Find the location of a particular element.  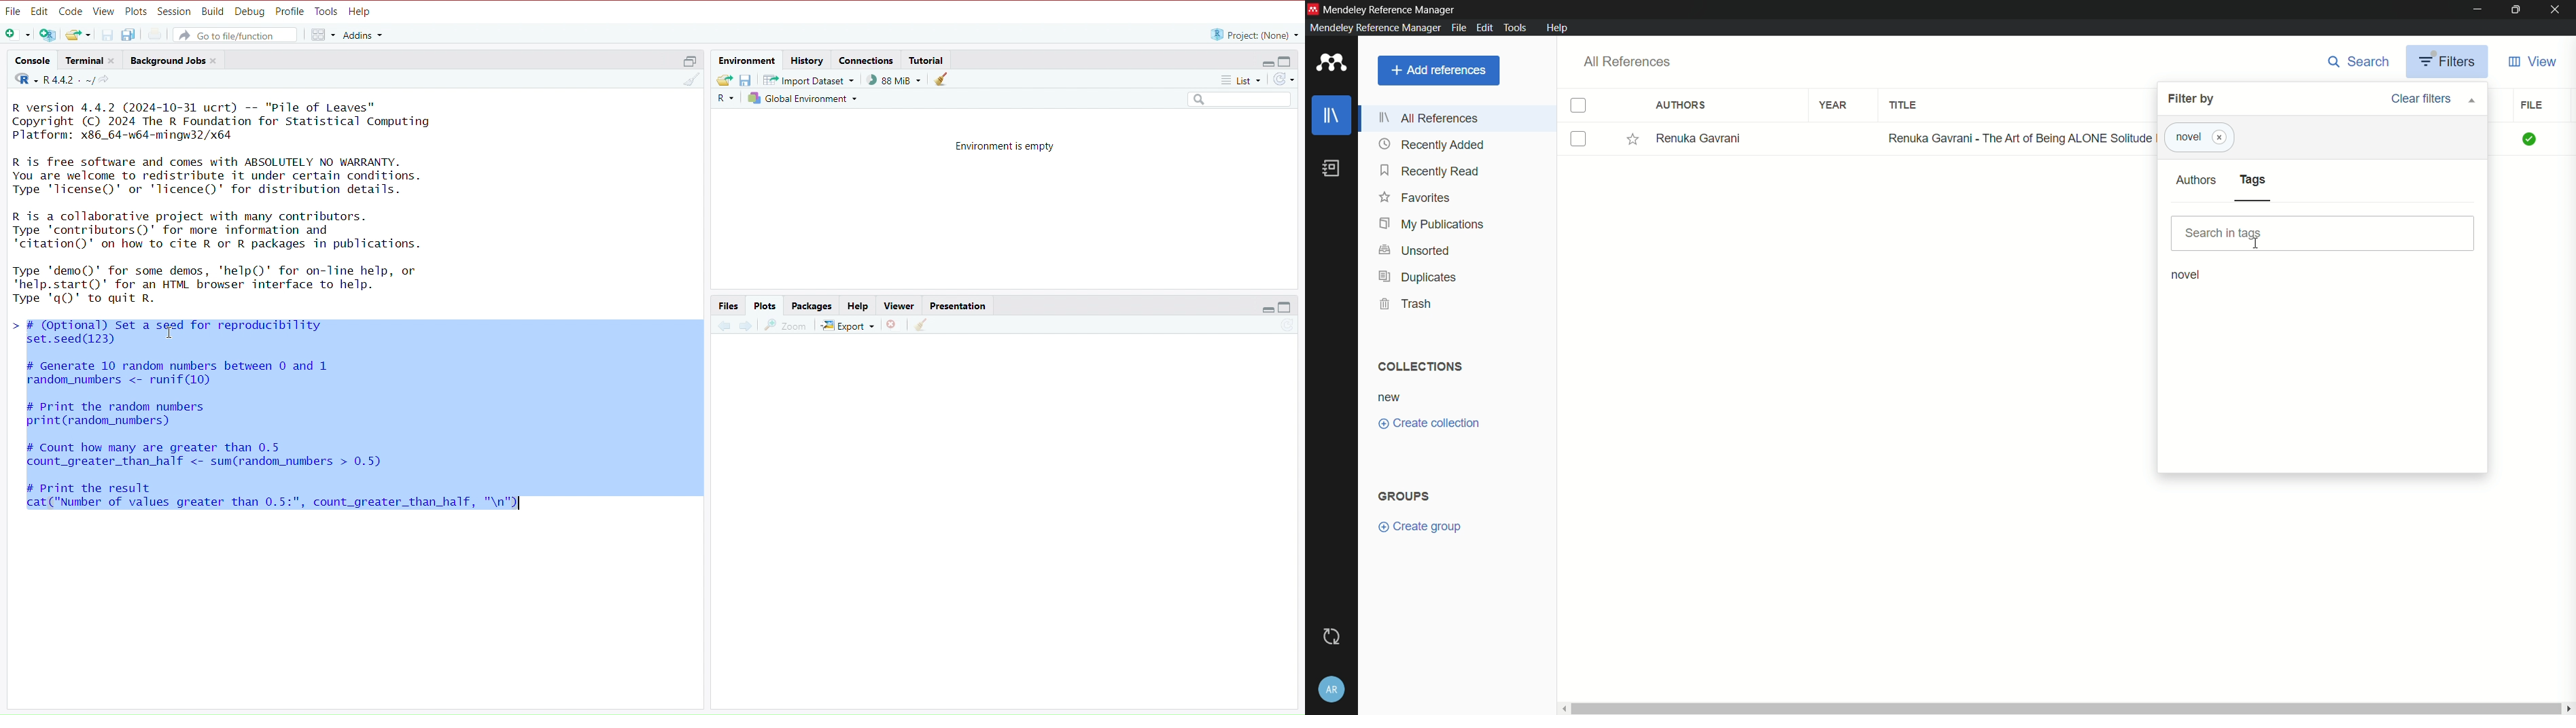

Remove selected is located at coordinates (894, 326).